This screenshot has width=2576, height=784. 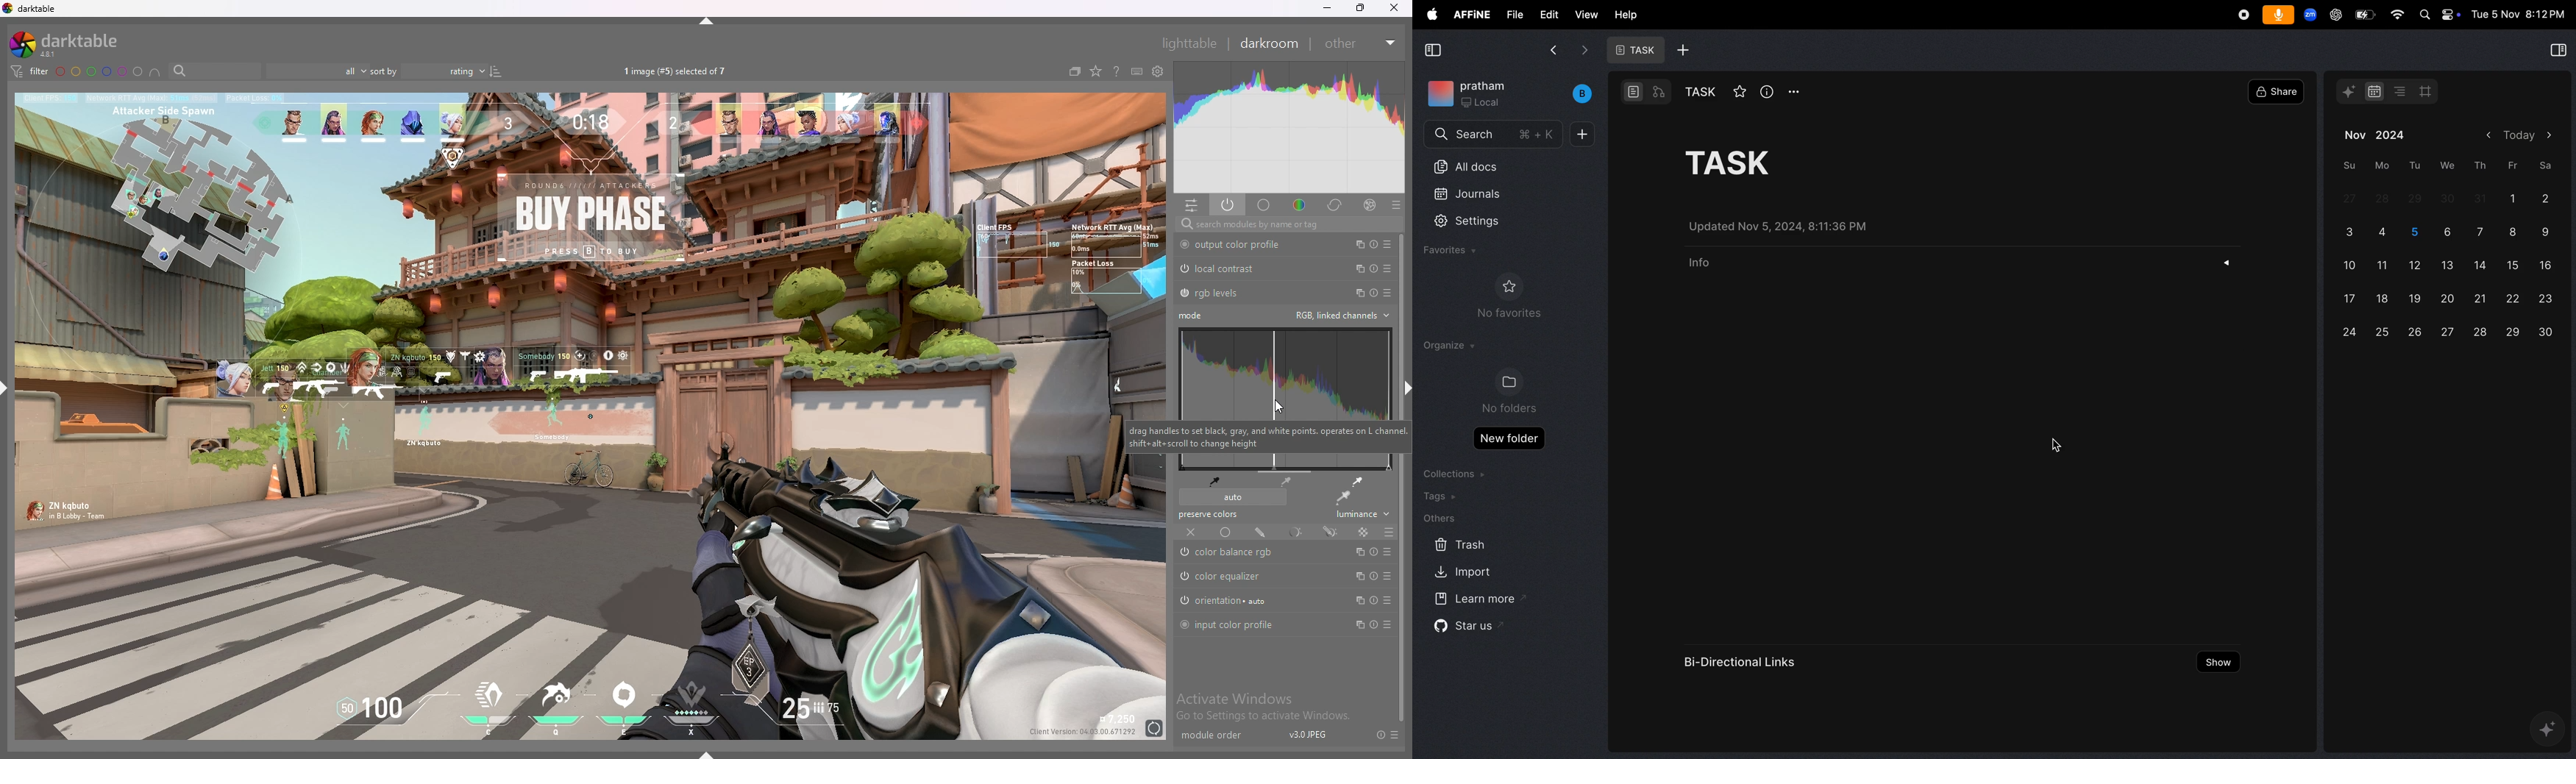 What do you see at coordinates (1192, 316) in the screenshot?
I see `mode` at bounding box center [1192, 316].